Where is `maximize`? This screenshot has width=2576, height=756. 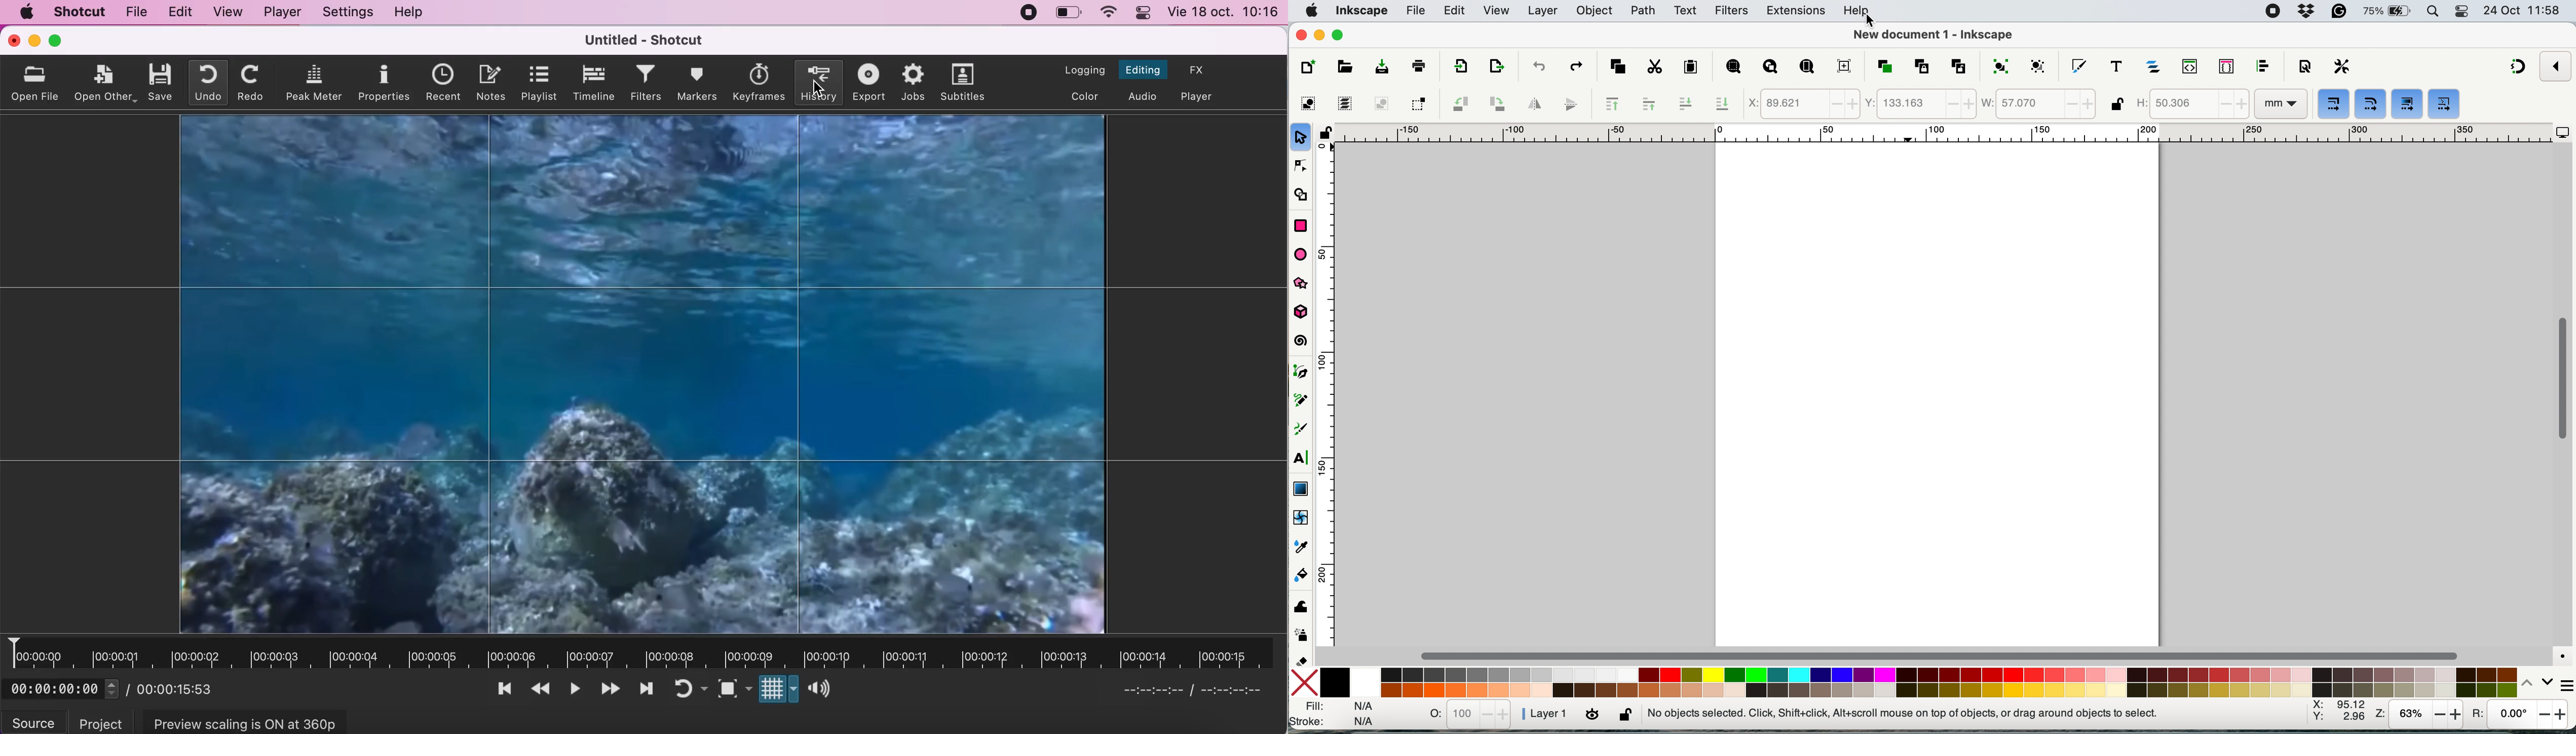 maximize is located at coordinates (61, 41).